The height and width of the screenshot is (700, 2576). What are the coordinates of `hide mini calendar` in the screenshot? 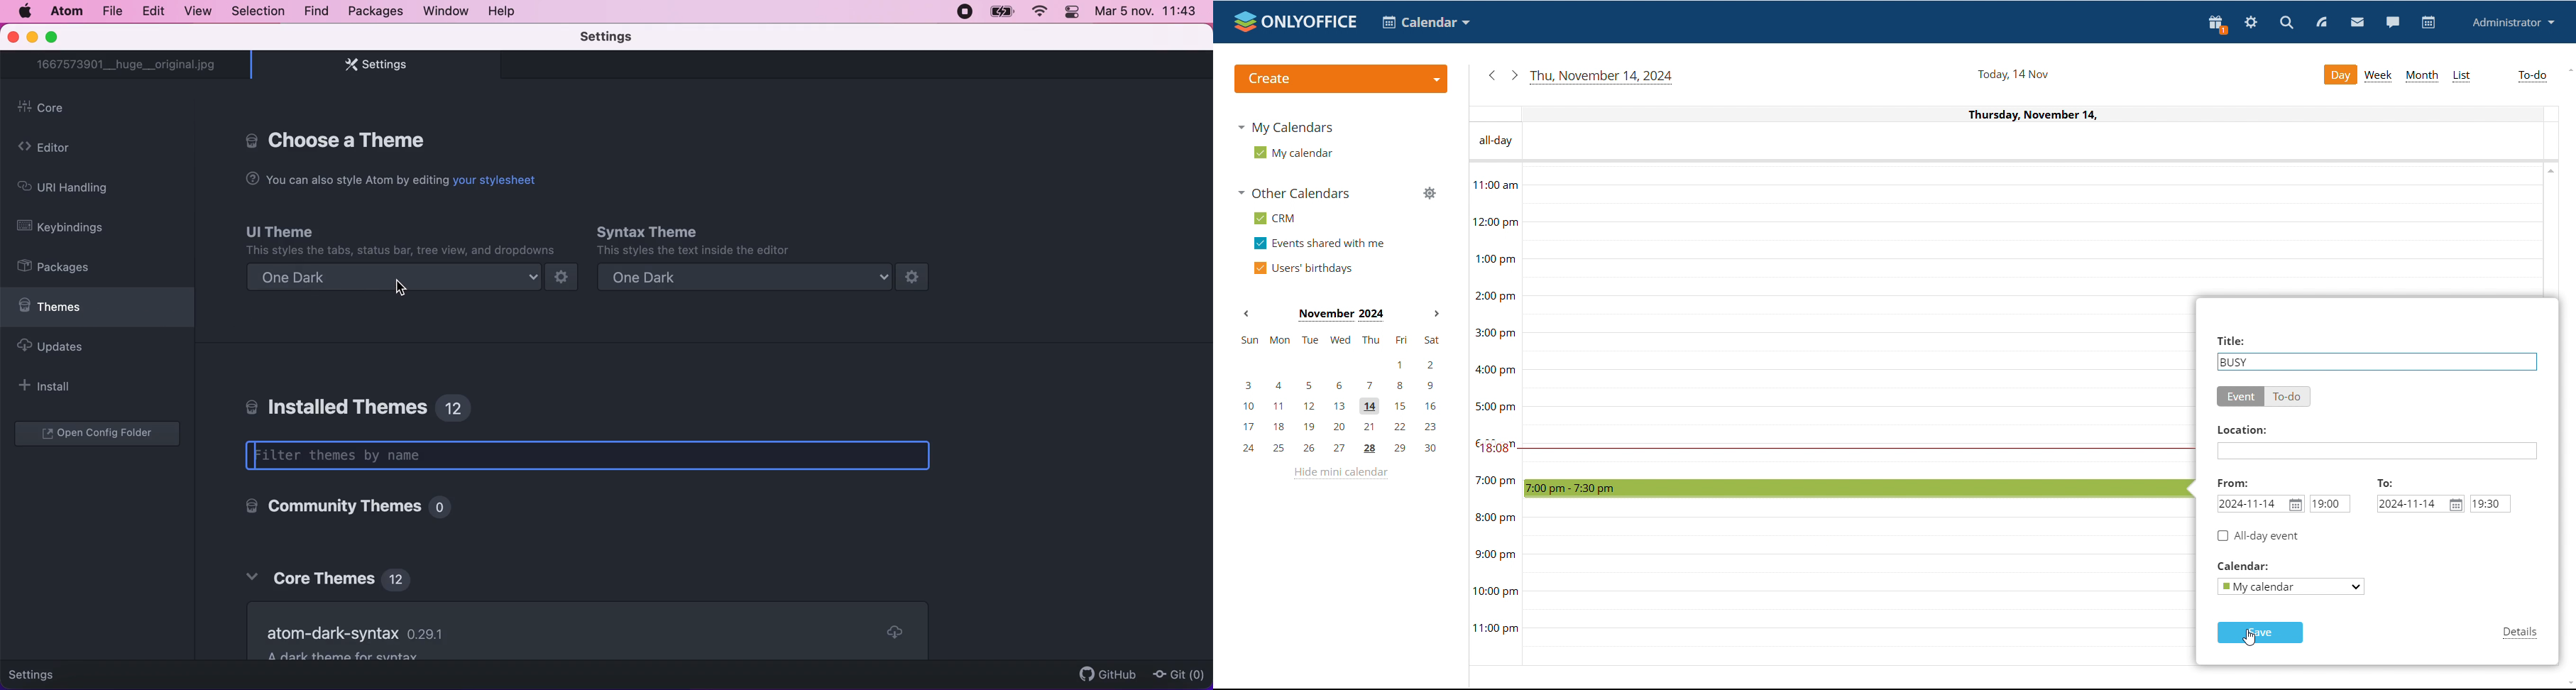 It's located at (1340, 473).